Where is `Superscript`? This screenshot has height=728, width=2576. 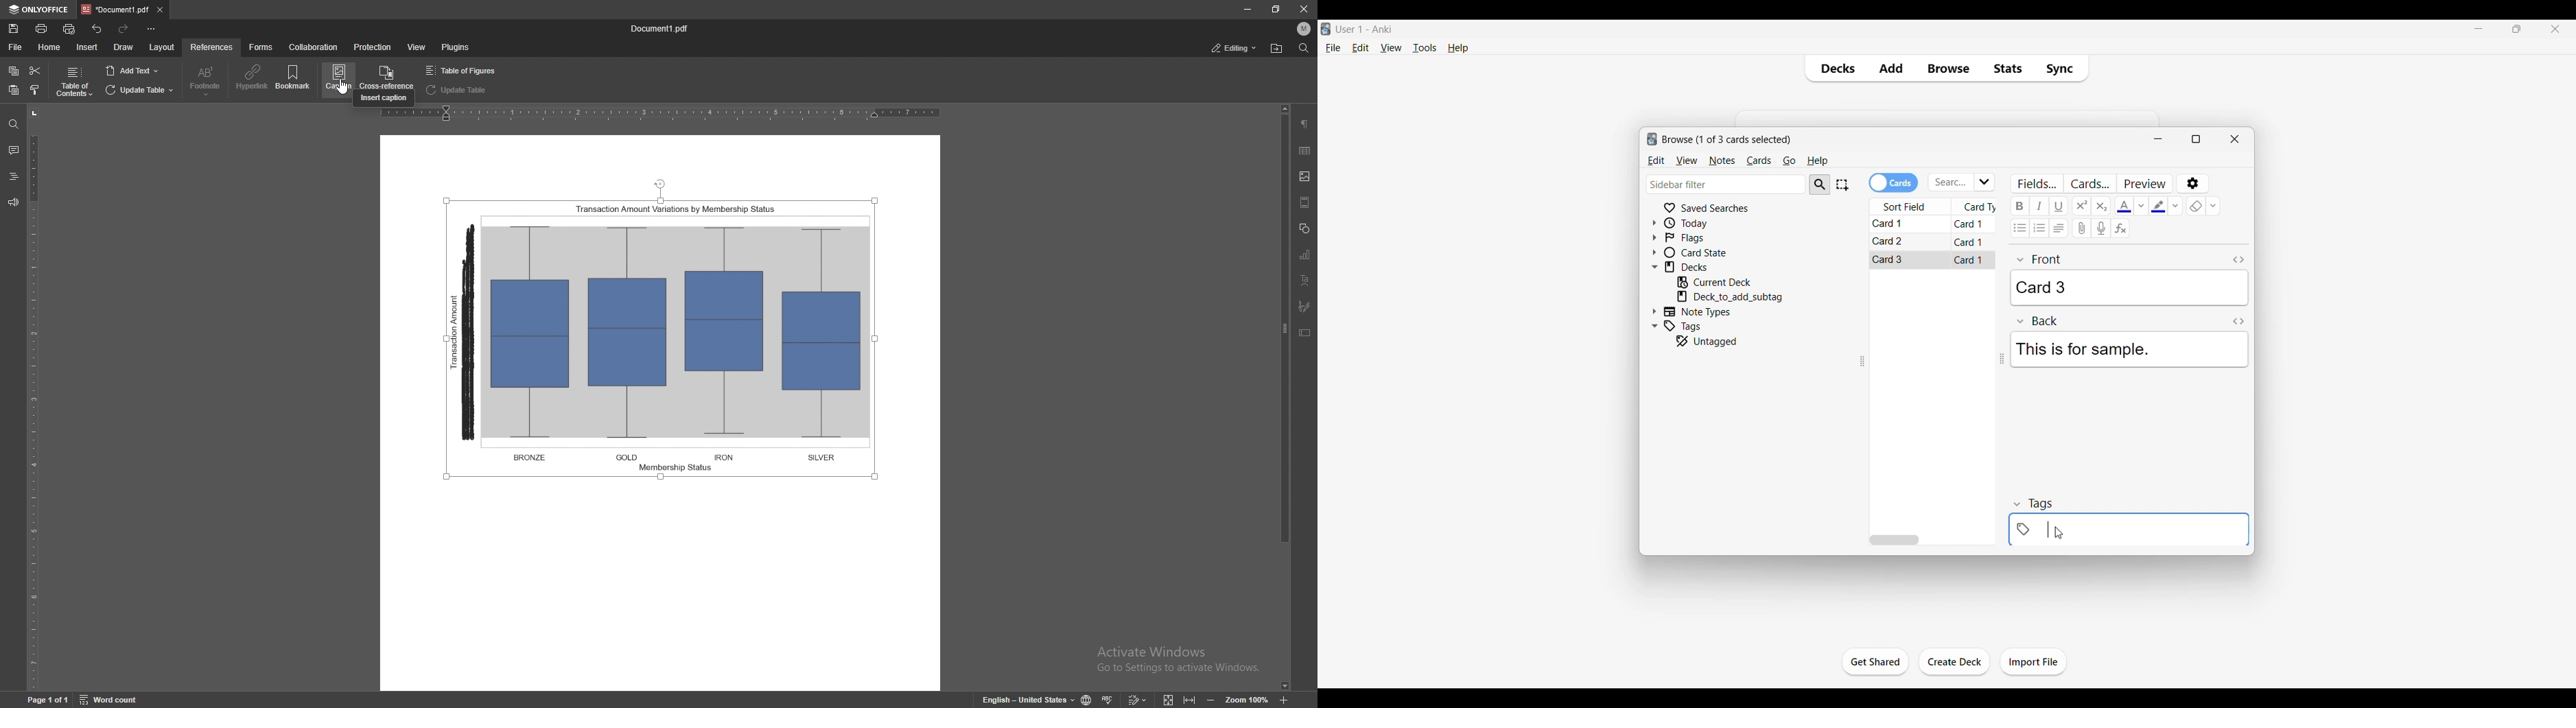
Superscript is located at coordinates (2081, 206).